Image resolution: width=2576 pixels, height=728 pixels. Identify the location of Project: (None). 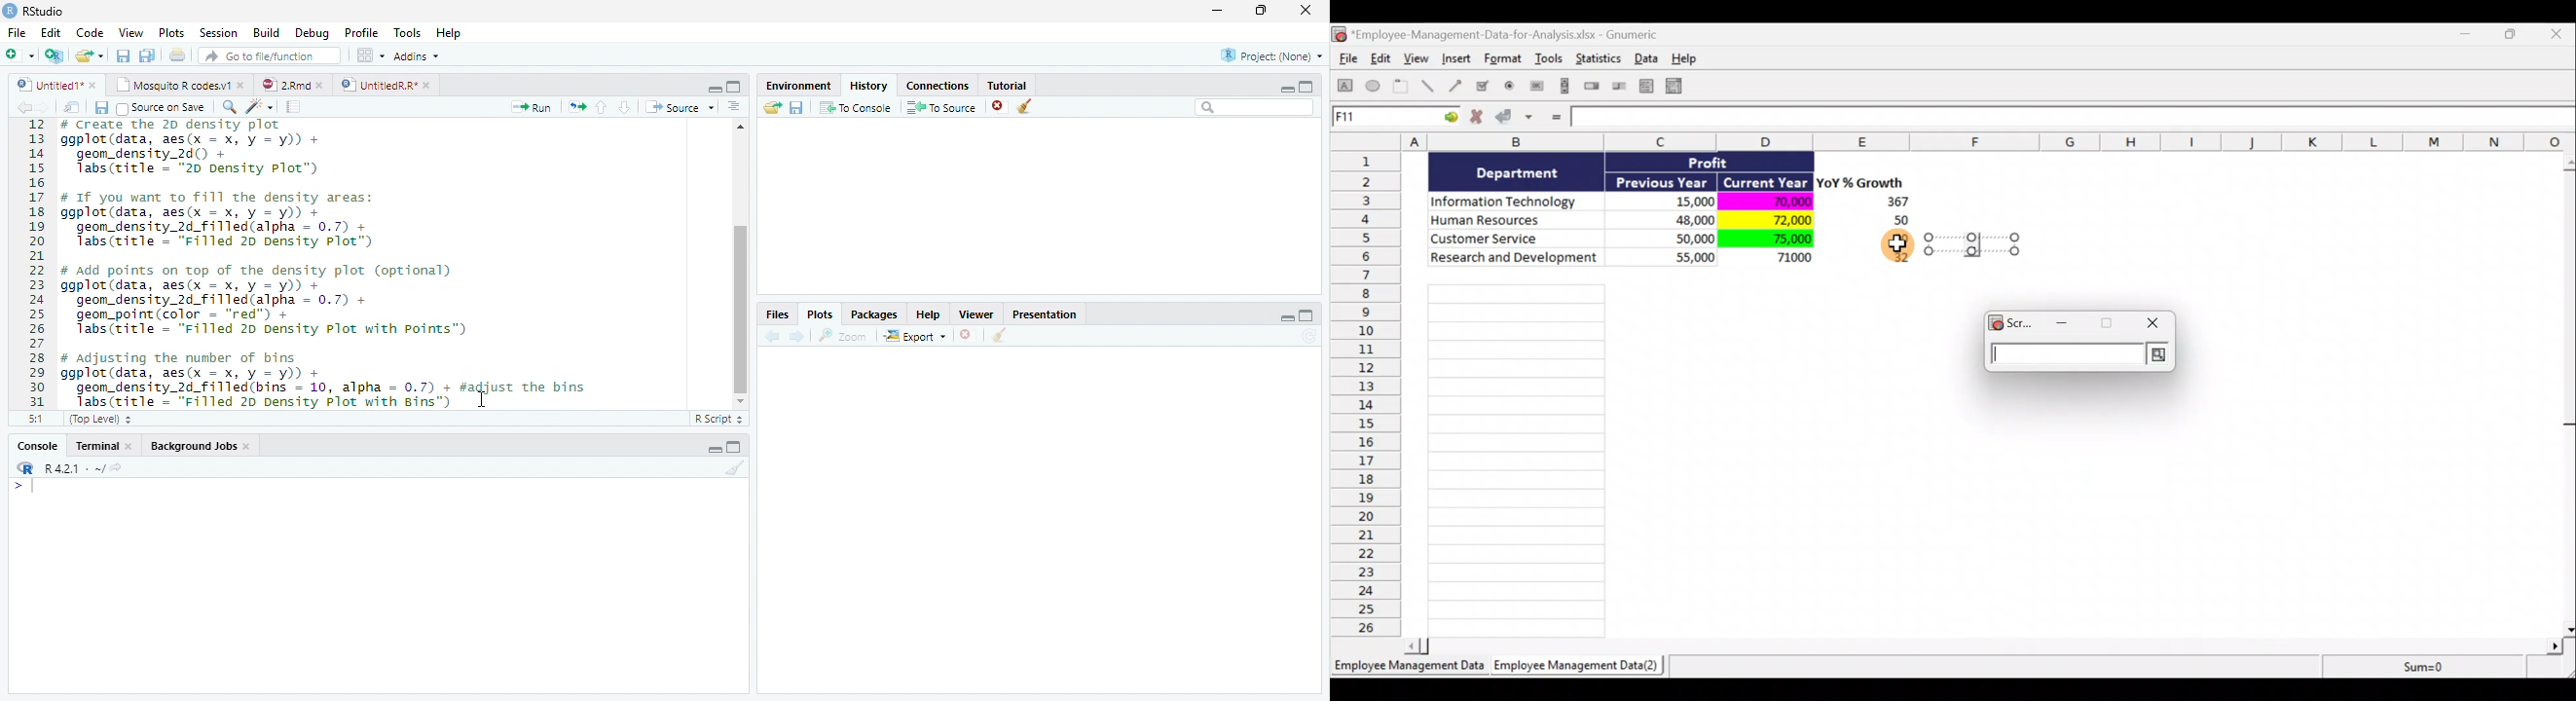
(1270, 55).